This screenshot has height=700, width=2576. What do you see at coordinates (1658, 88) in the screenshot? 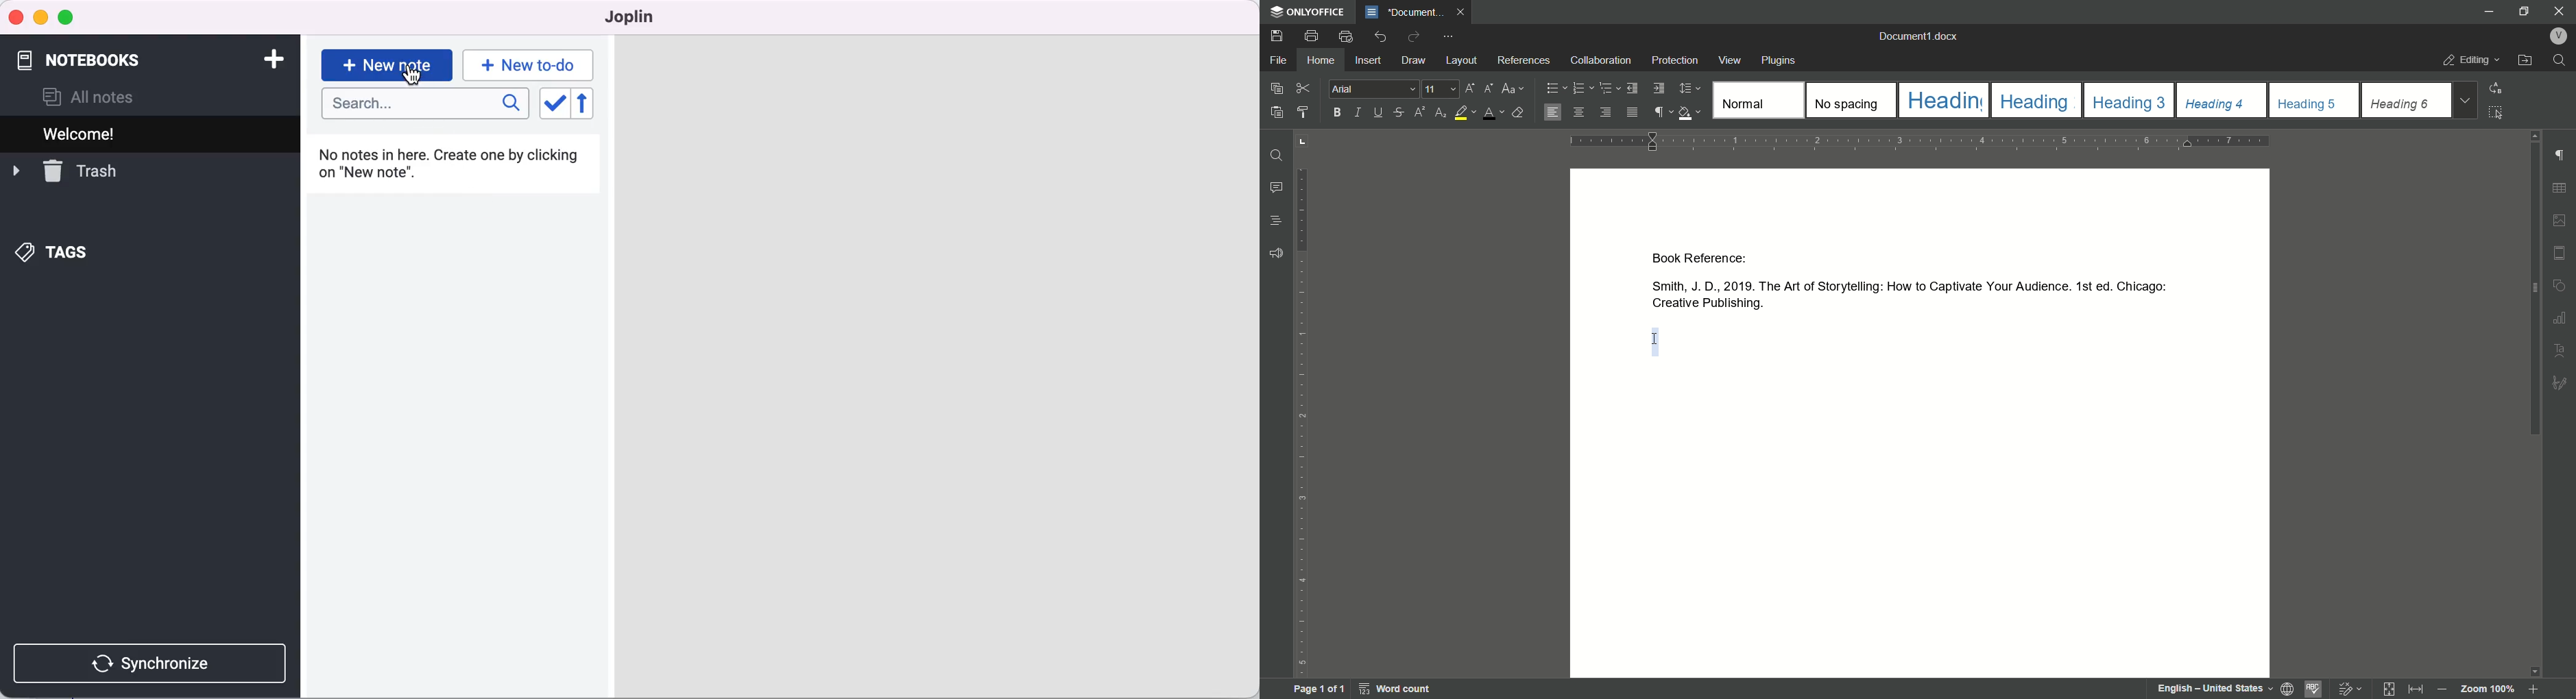
I see `increase indent` at bounding box center [1658, 88].